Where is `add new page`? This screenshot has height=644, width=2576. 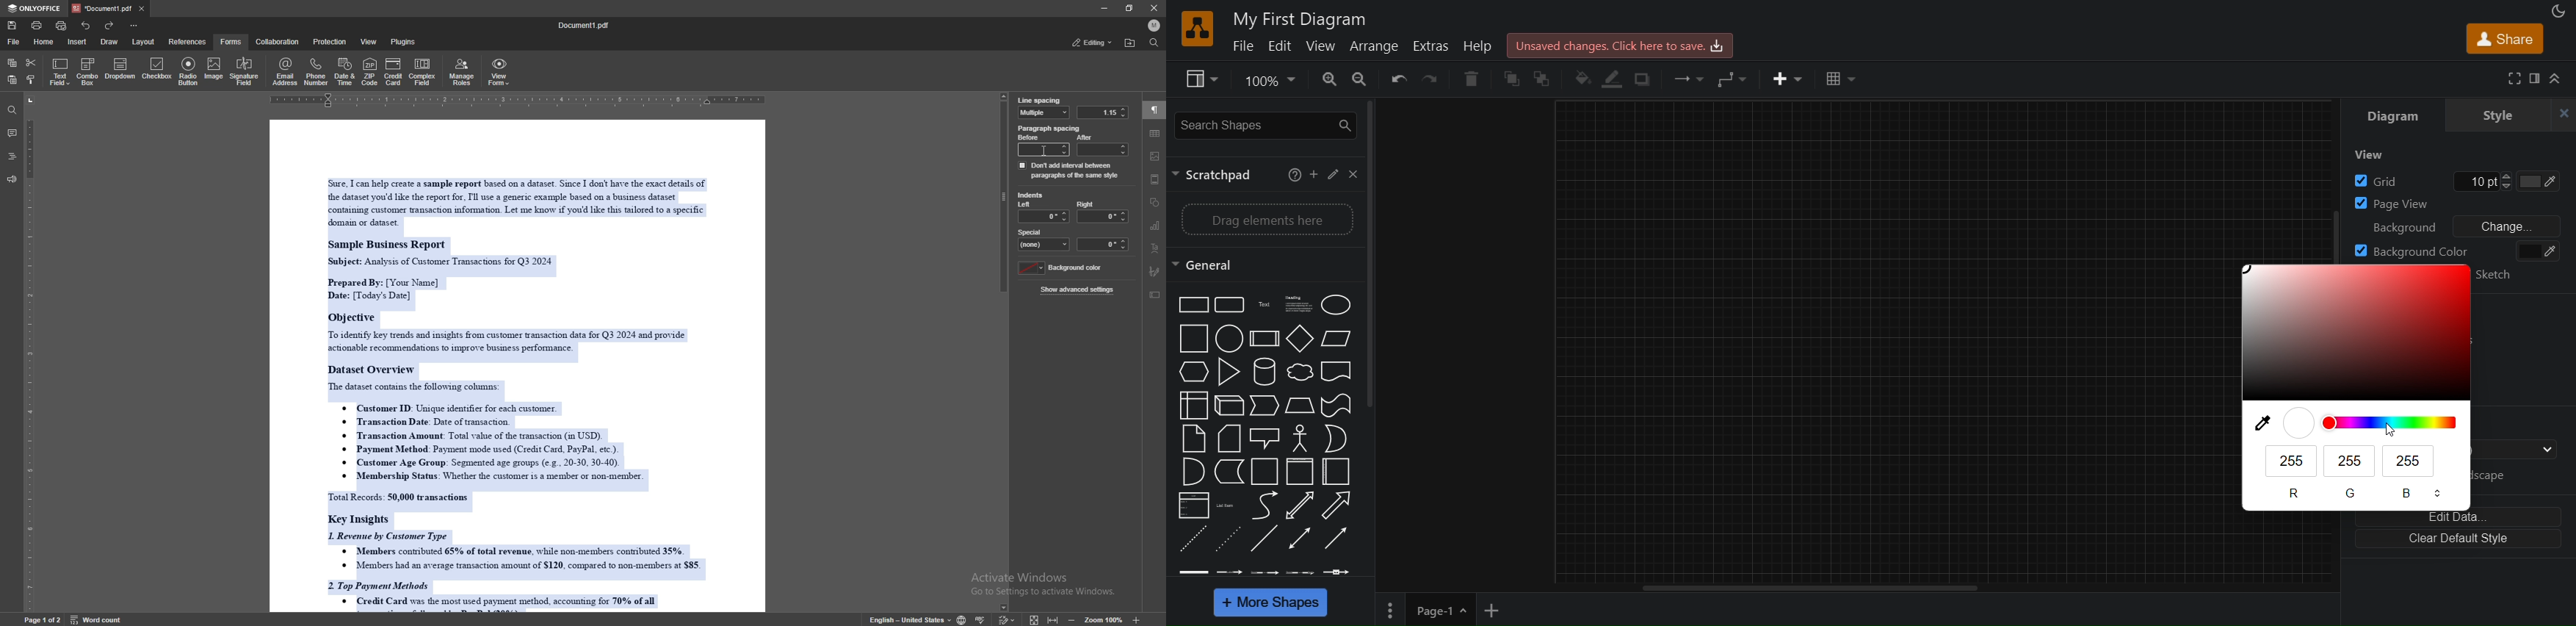 add new page is located at coordinates (1496, 611).